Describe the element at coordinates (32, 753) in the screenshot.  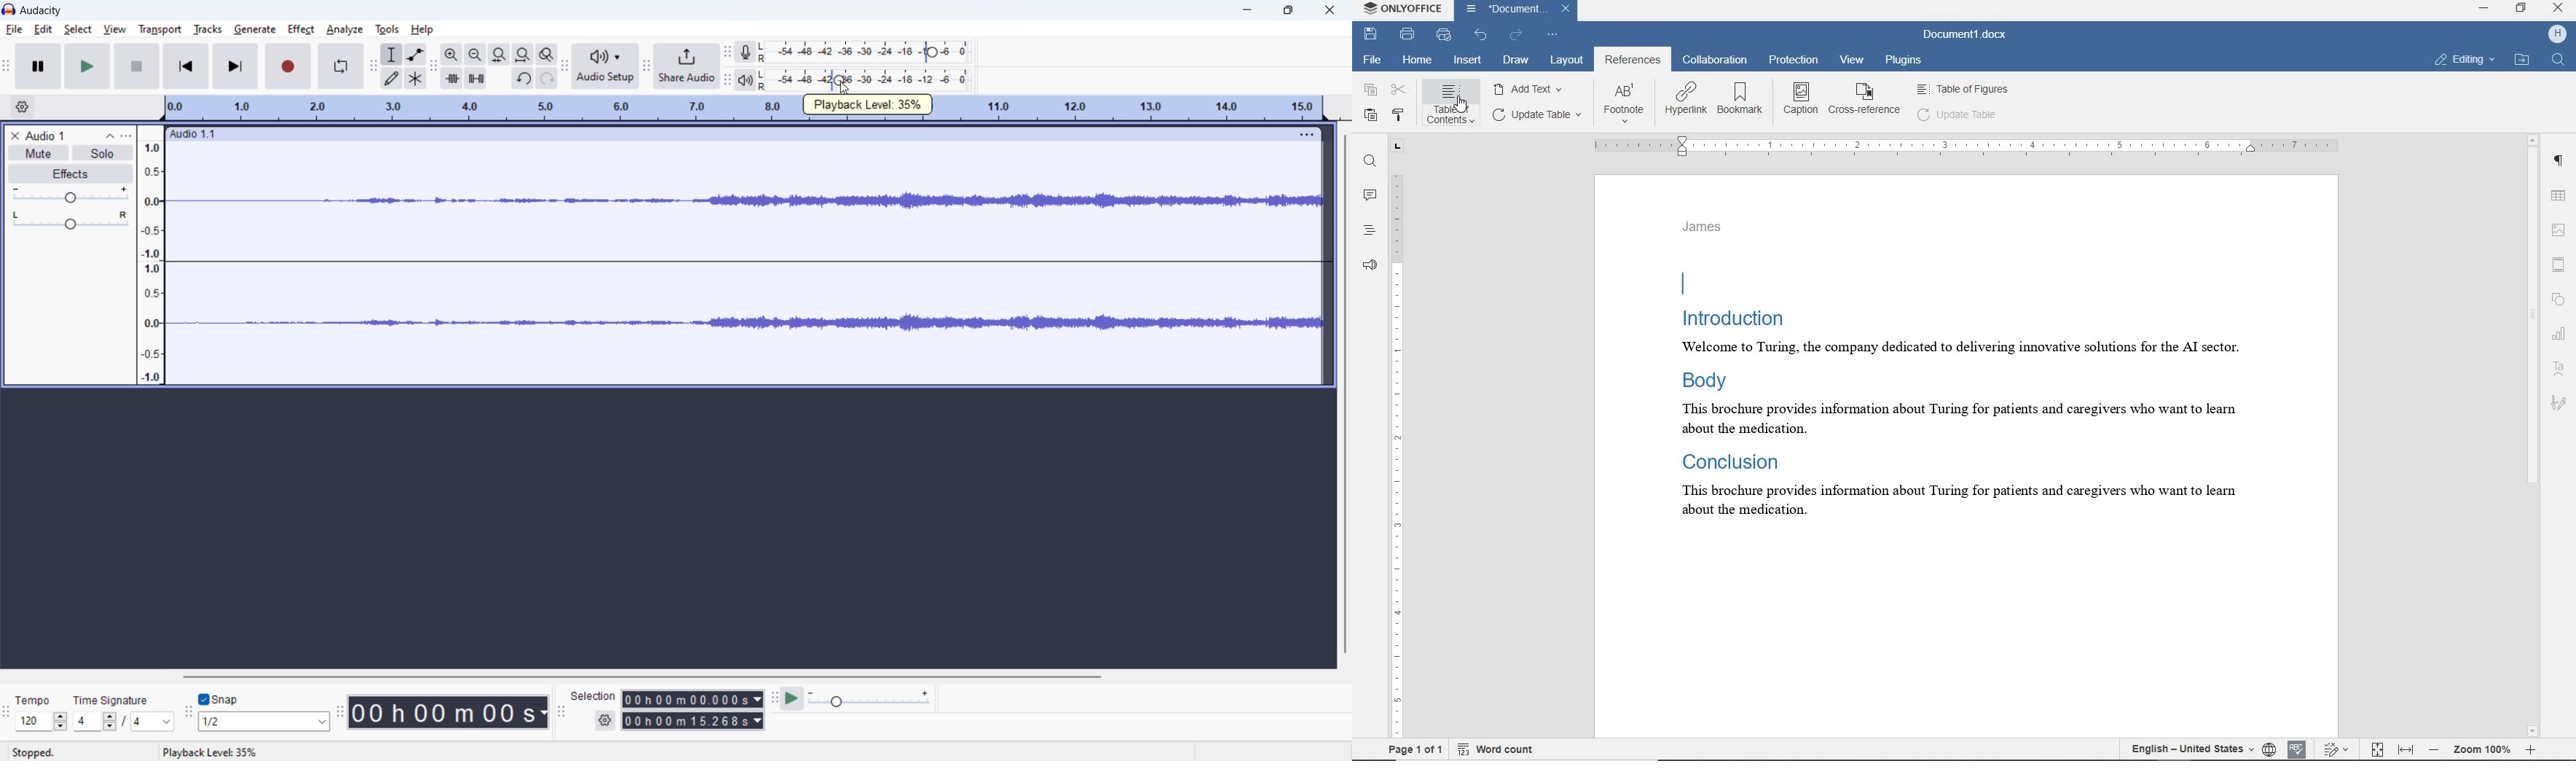
I see `Stopped` at that location.